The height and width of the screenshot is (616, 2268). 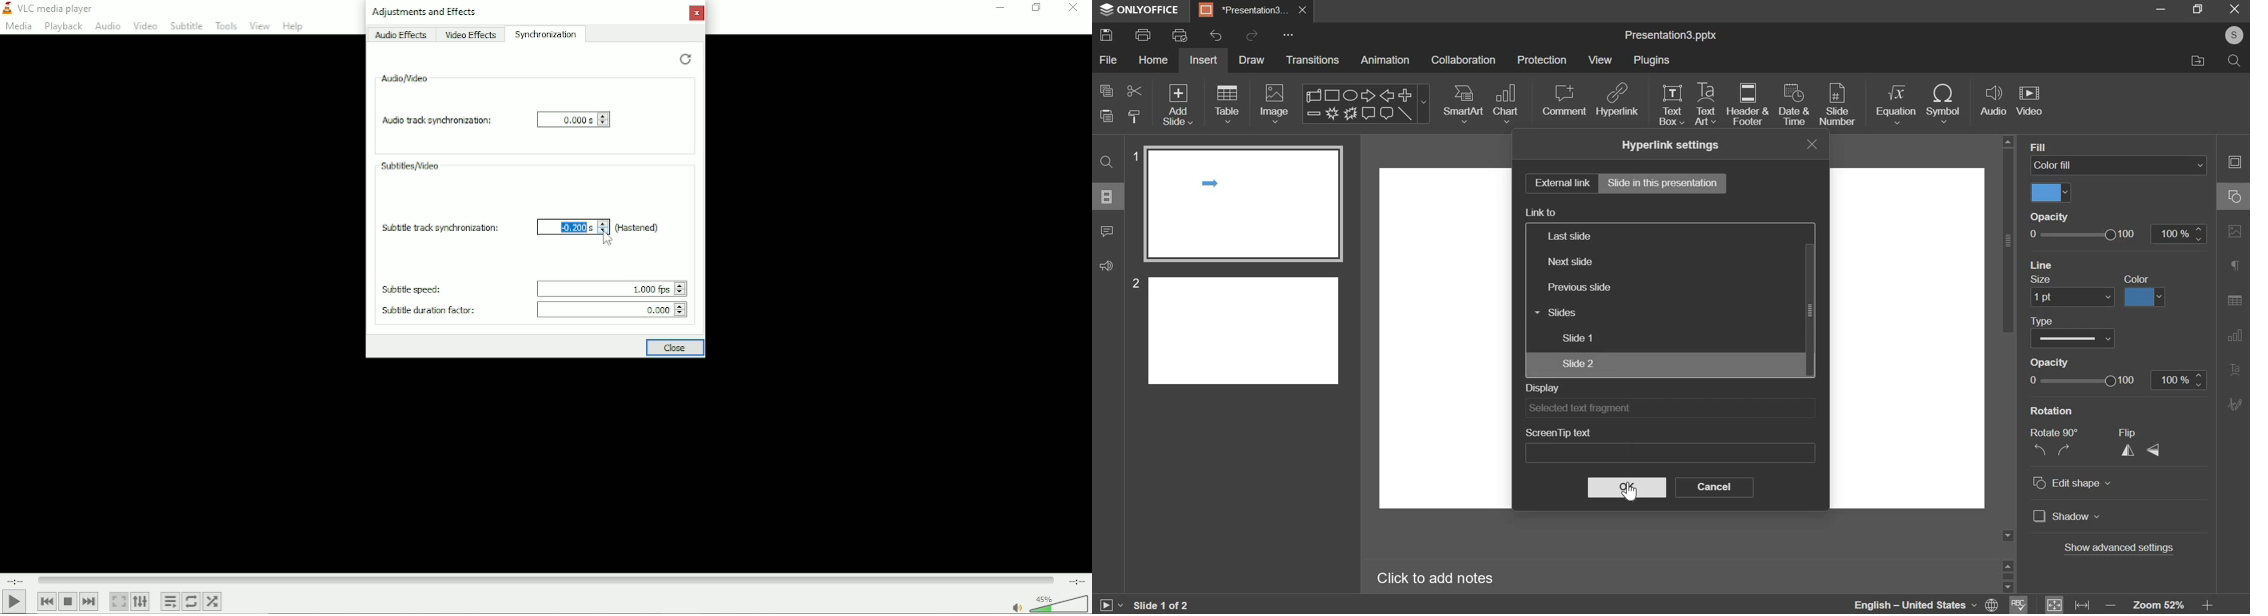 I want to click on header & footer, so click(x=1748, y=104).